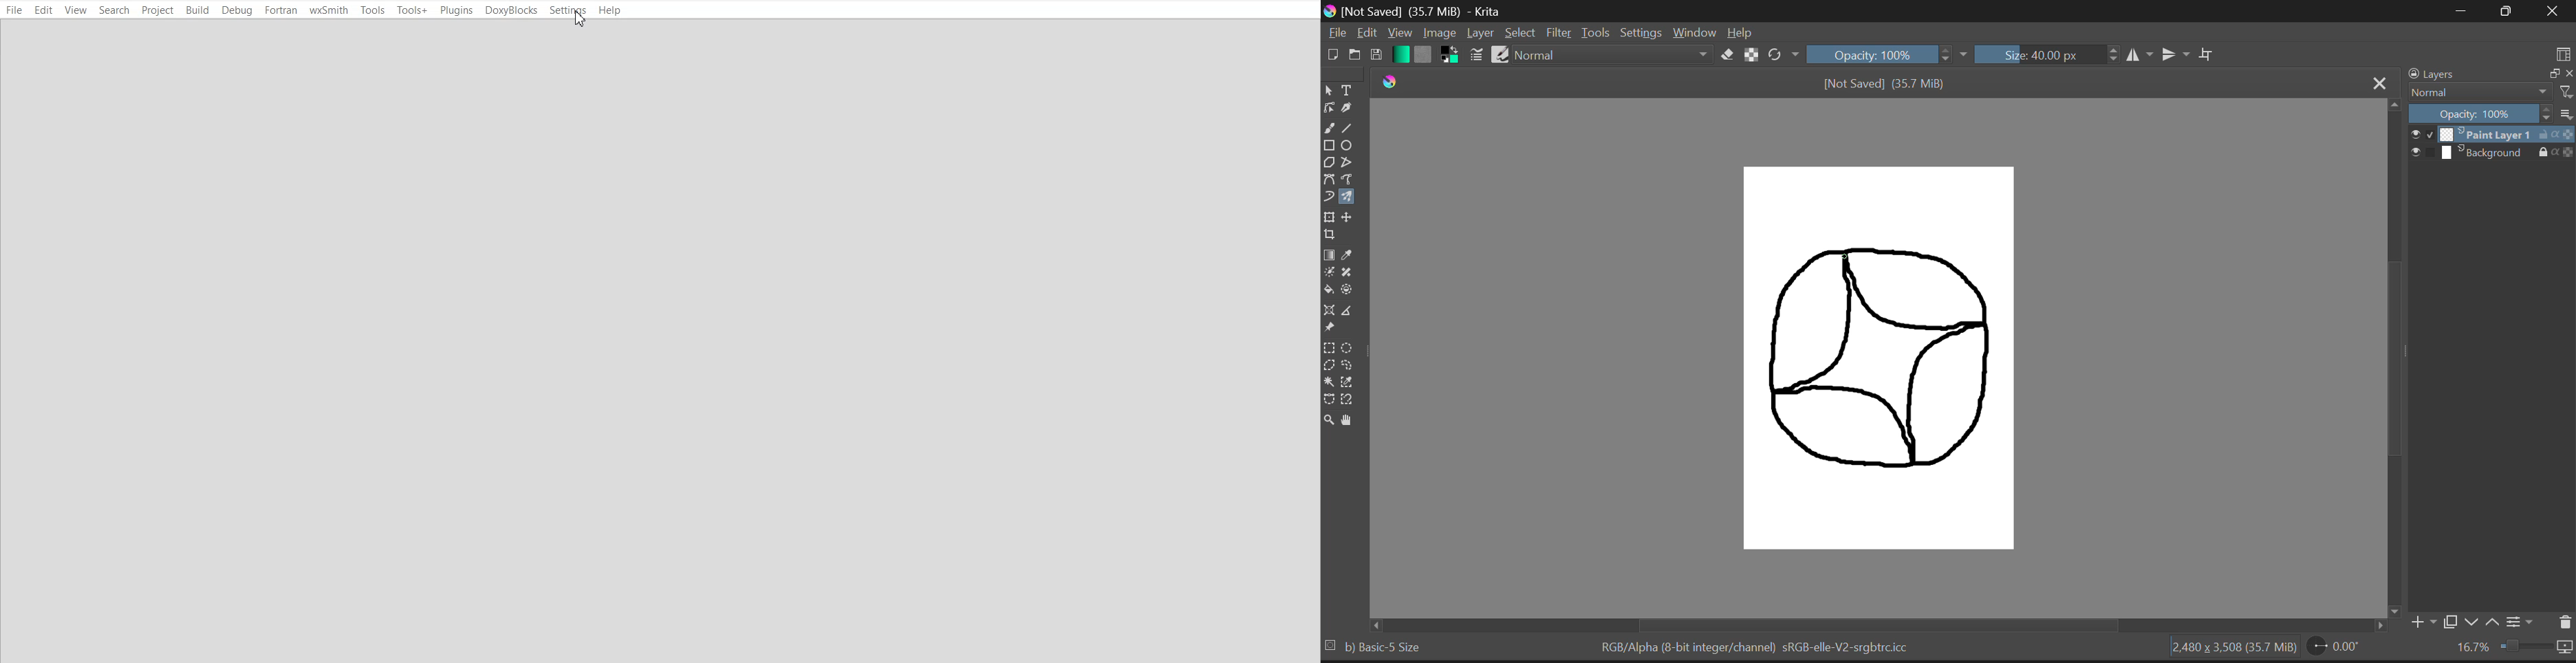  Describe the element at coordinates (1330, 644) in the screenshot. I see `` at that location.